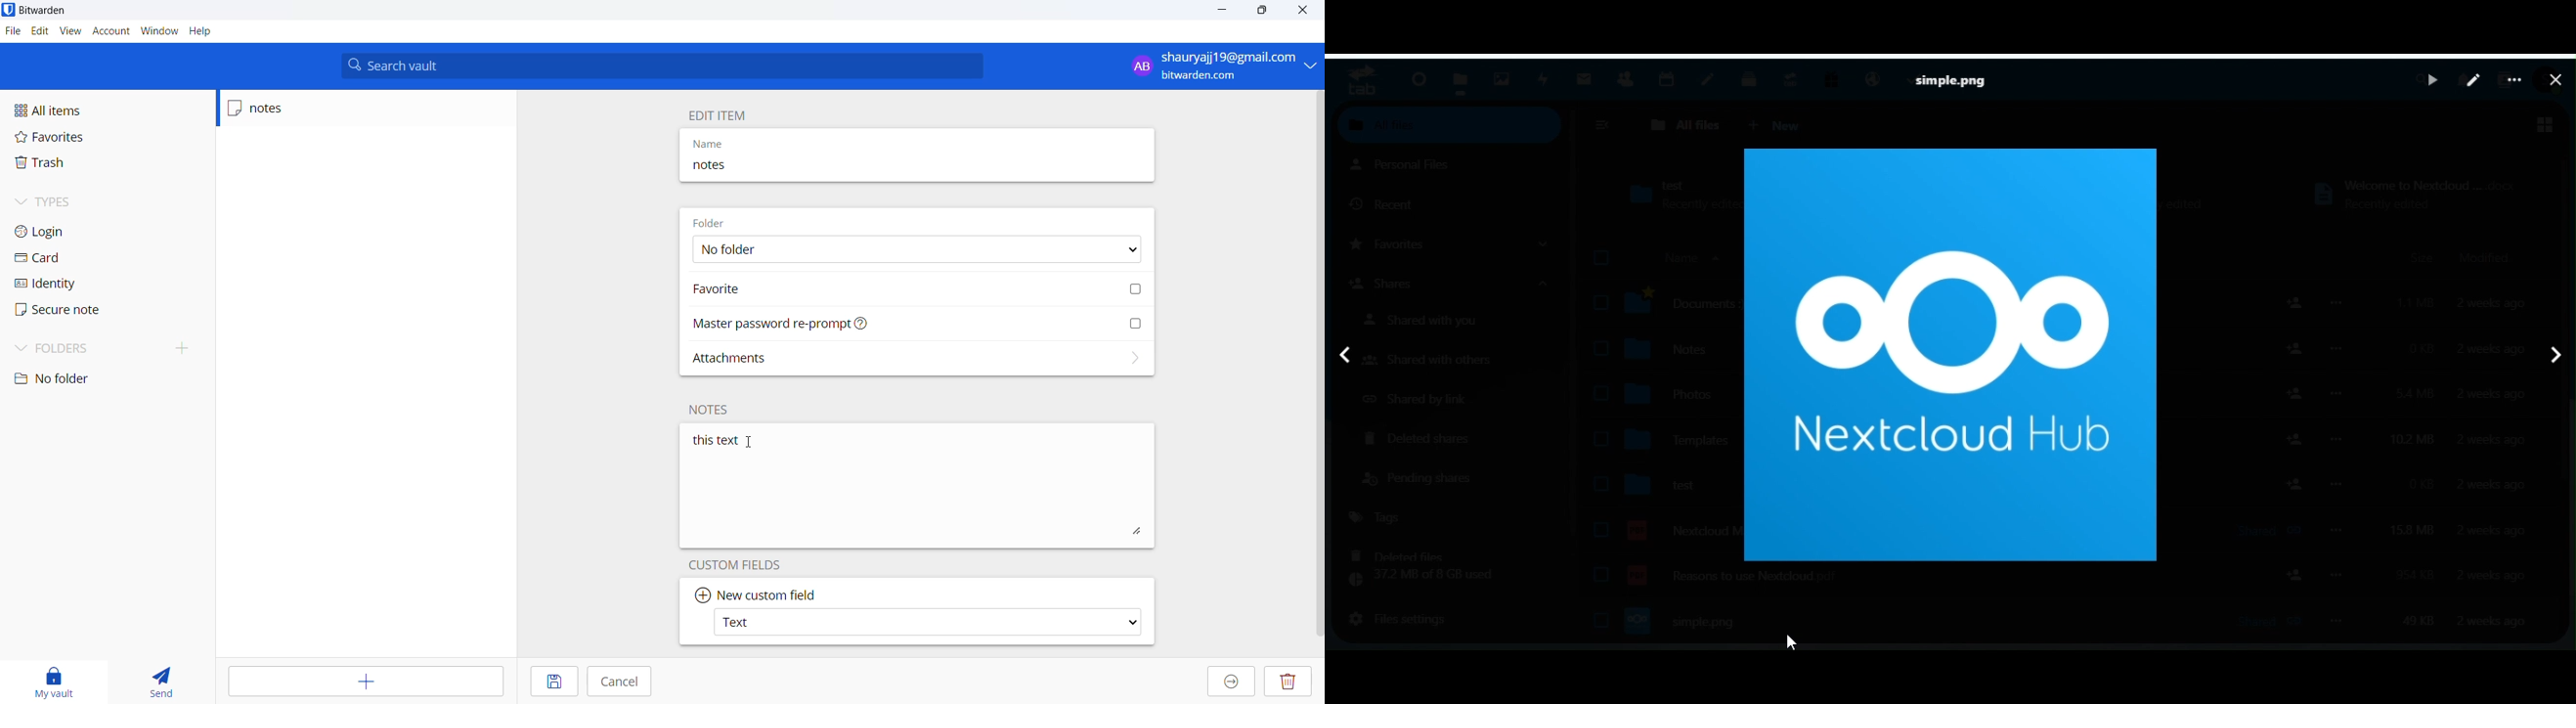 The height and width of the screenshot is (728, 2576). What do you see at coordinates (711, 409) in the screenshot?
I see `notes` at bounding box center [711, 409].